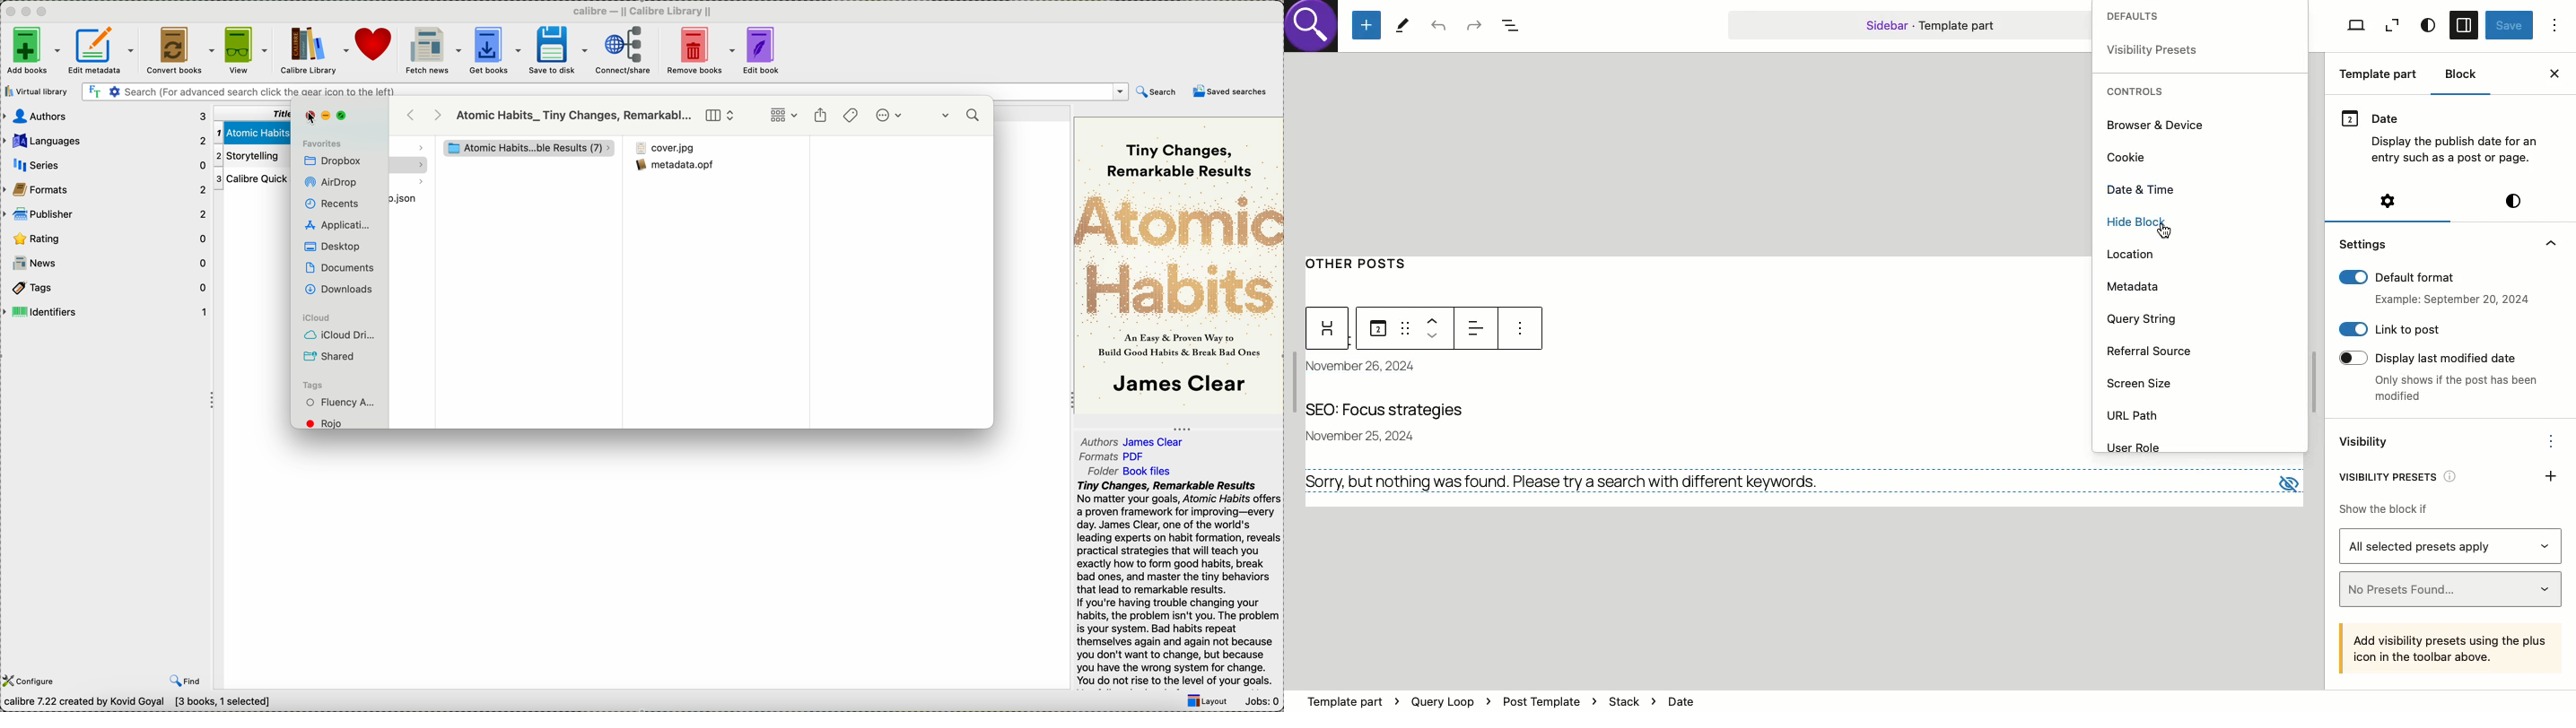 The image size is (2576, 728). I want to click on Settings, so click(2365, 243).